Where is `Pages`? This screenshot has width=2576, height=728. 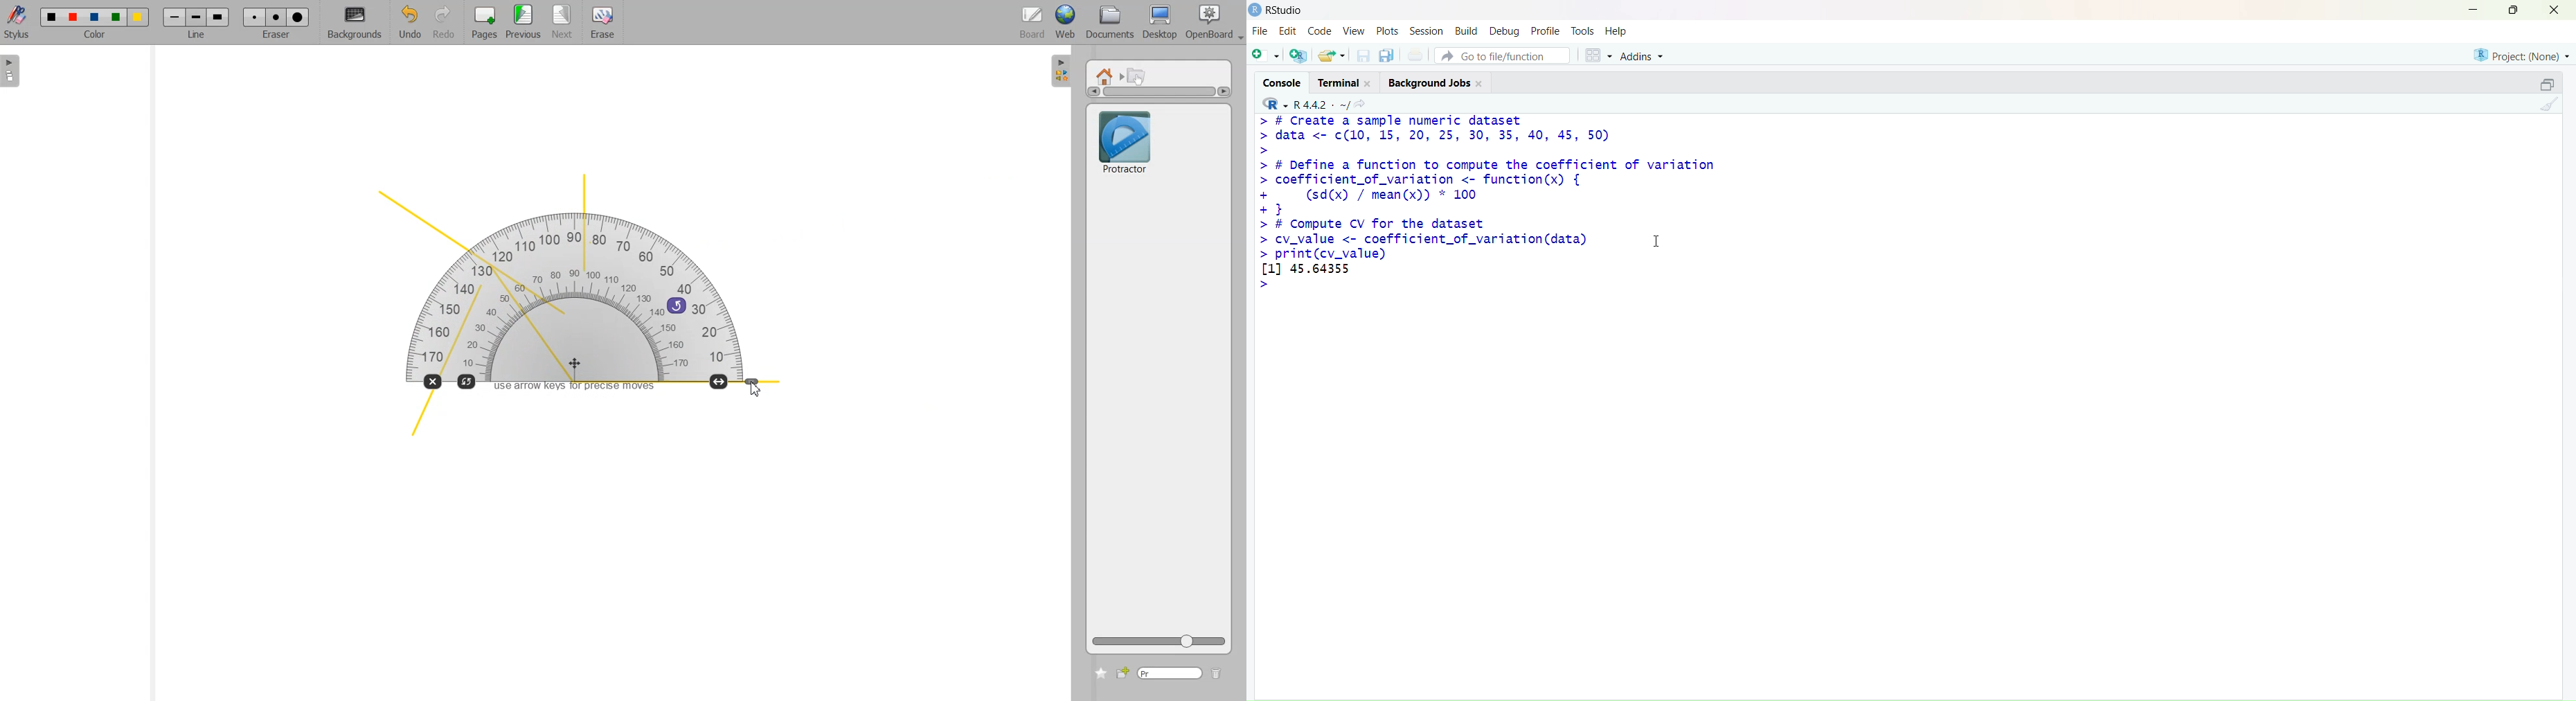
Pages is located at coordinates (483, 23).